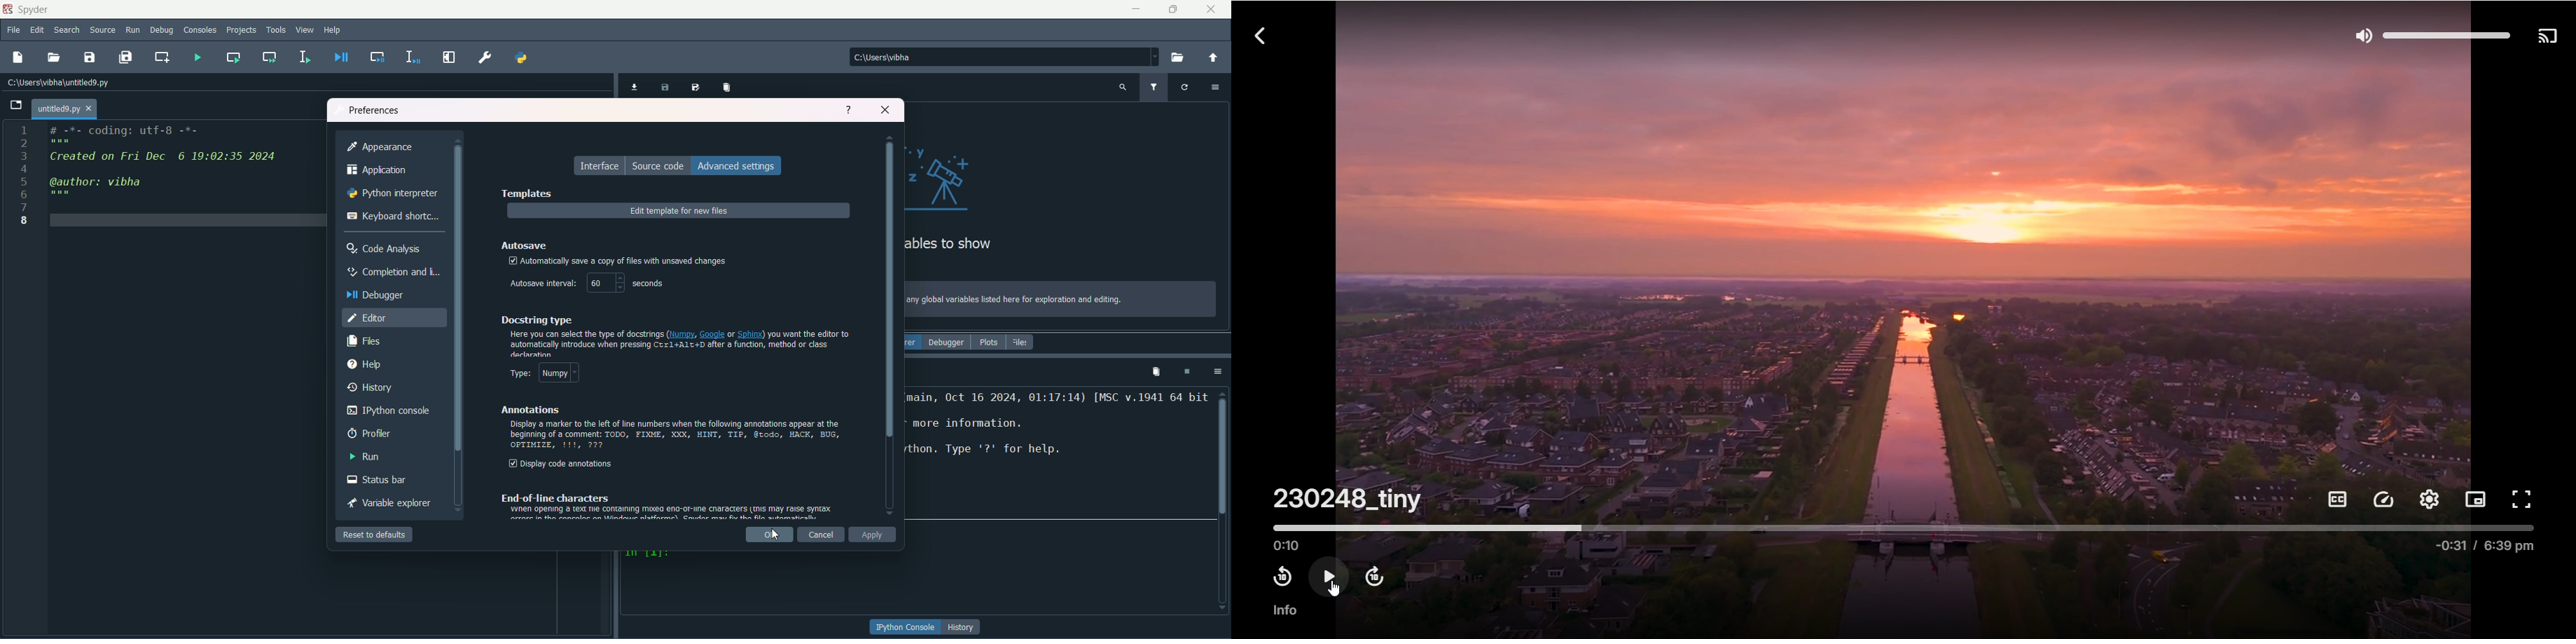 Image resolution: width=2576 pixels, height=644 pixels. What do you see at coordinates (1015, 300) in the screenshot?
I see `text` at bounding box center [1015, 300].